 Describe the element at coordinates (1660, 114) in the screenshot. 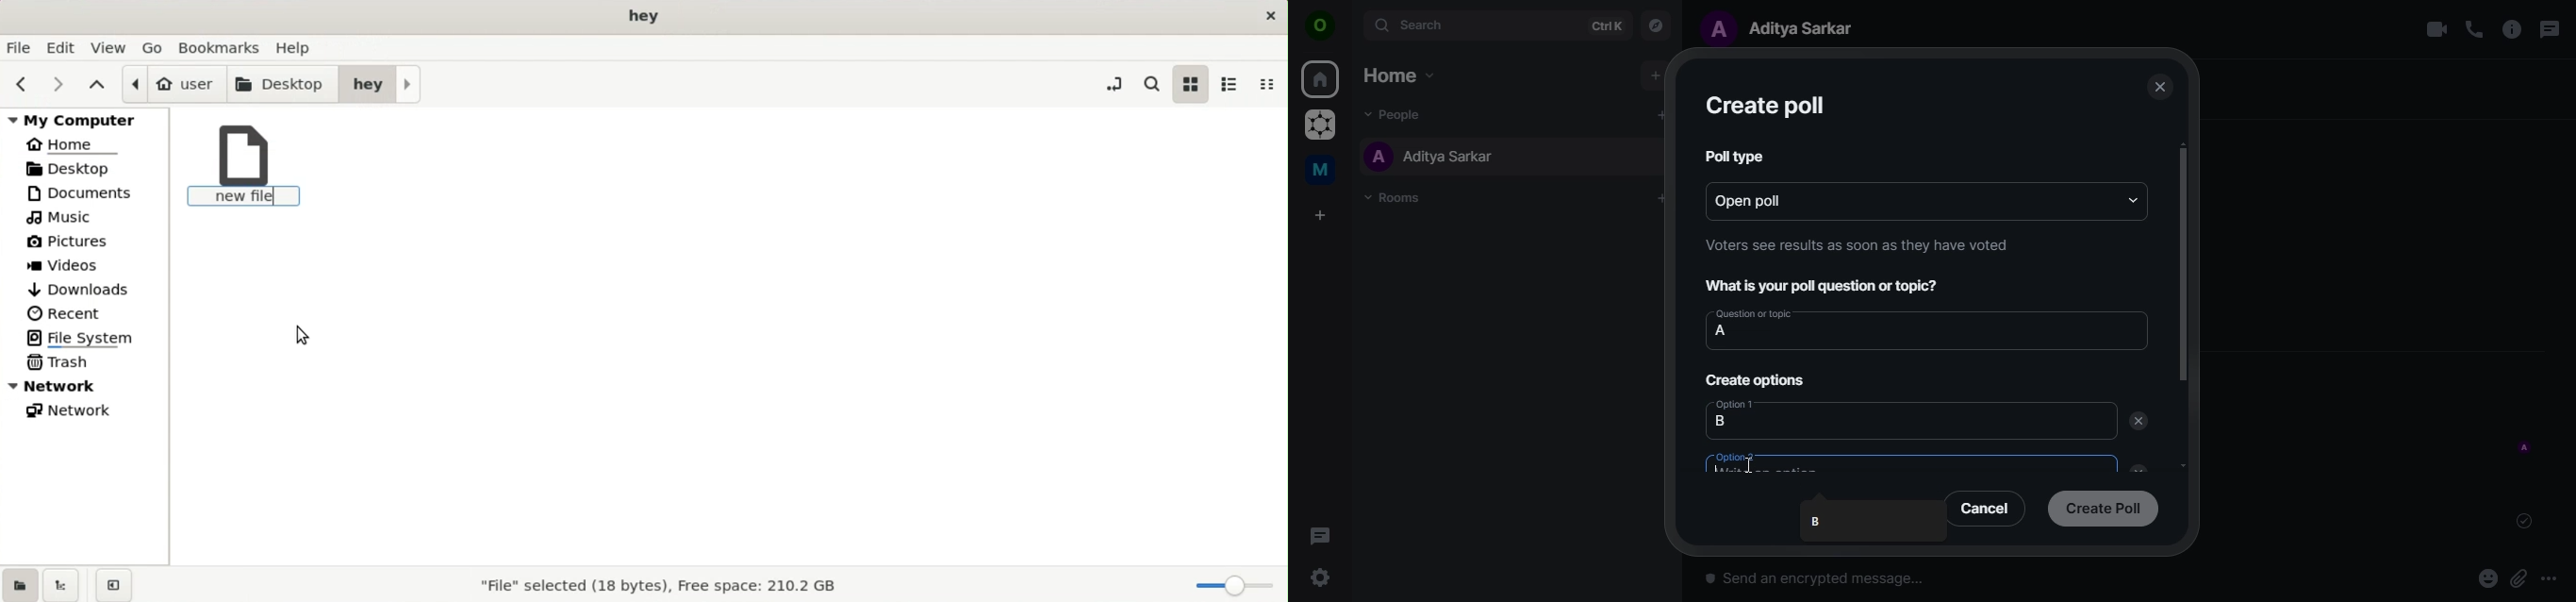

I see `add` at that location.